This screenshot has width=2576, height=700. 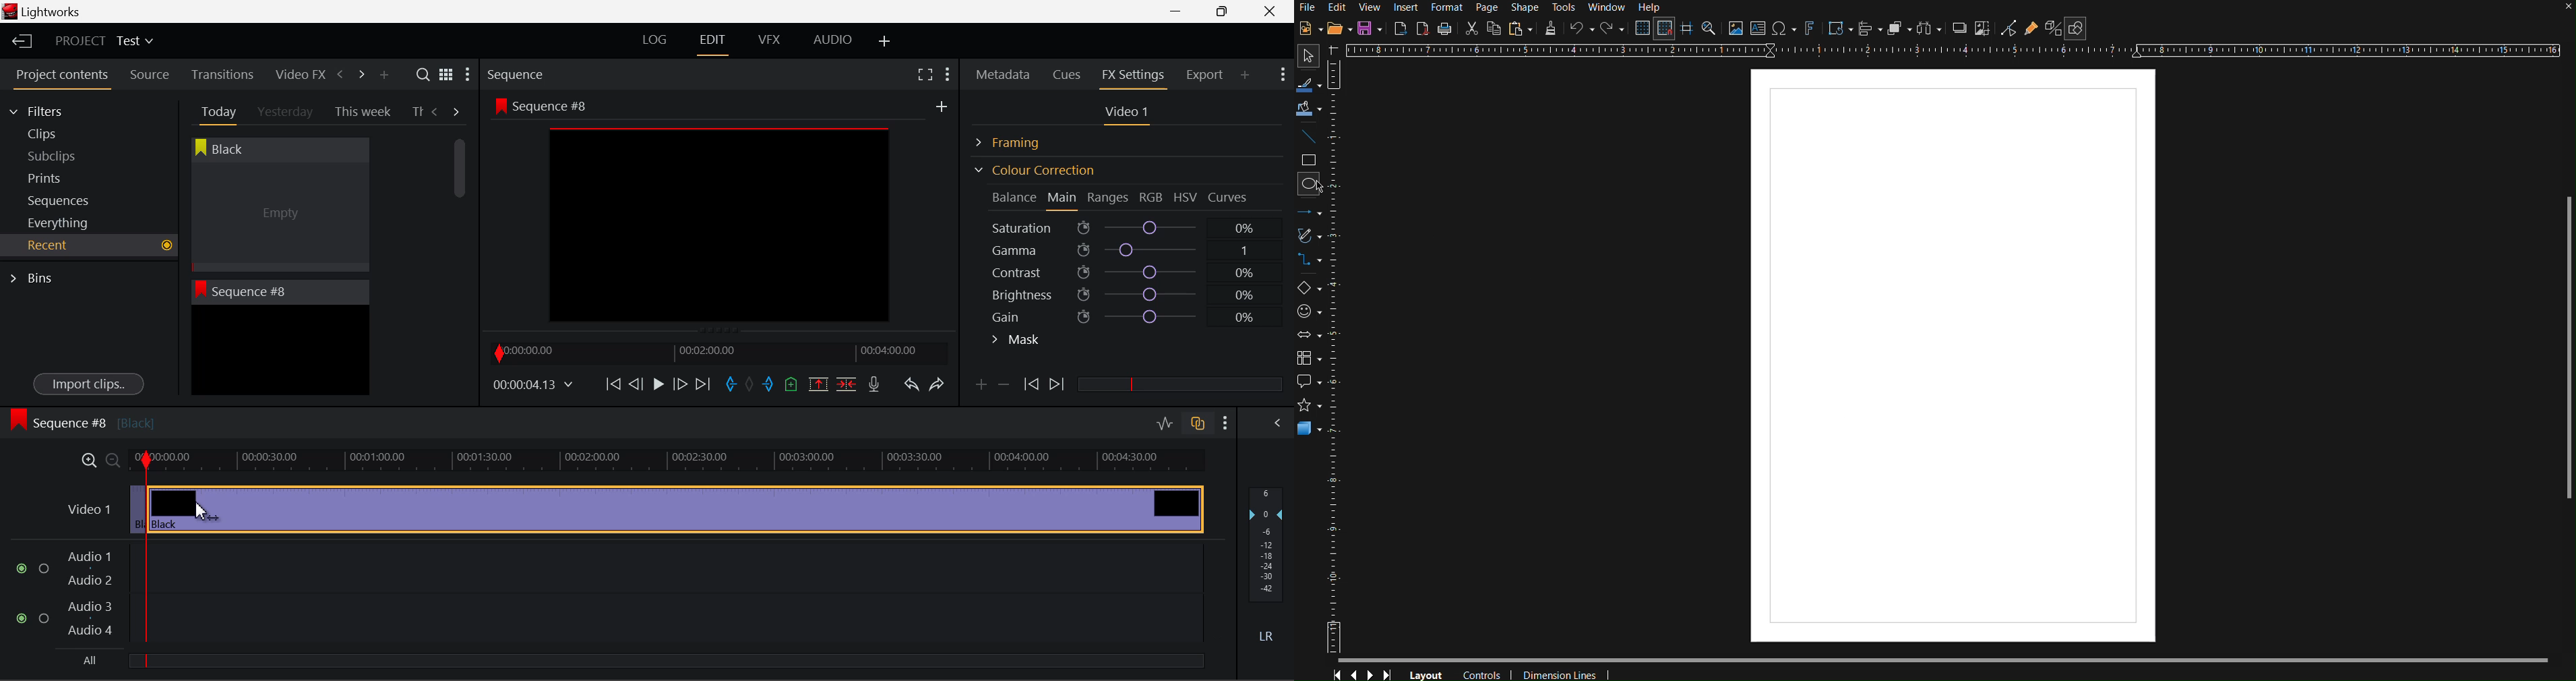 What do you see at coordinates (1899, 29) in the screenshot?
I see `Arrange` at bounding box center [1899, 29].